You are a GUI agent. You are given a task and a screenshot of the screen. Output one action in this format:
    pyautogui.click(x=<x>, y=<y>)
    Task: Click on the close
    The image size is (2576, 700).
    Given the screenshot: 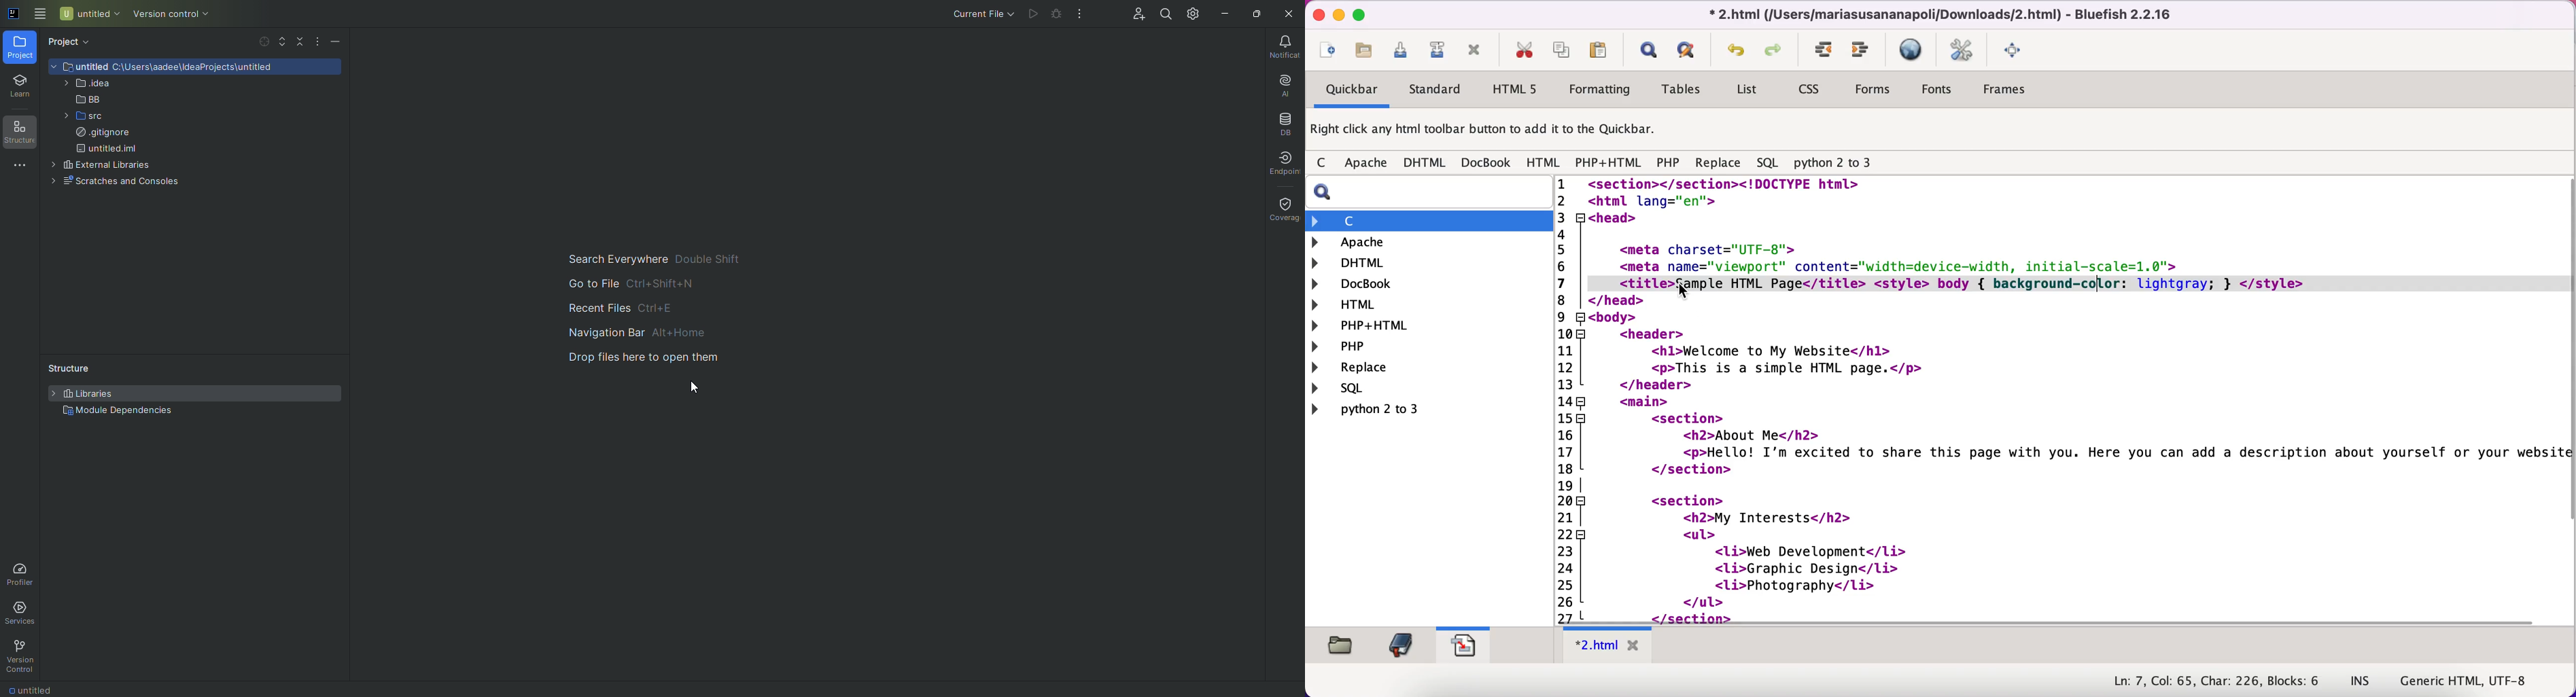 What is the action you would take?
    pyautogui.click(x=1316, y=14)
    